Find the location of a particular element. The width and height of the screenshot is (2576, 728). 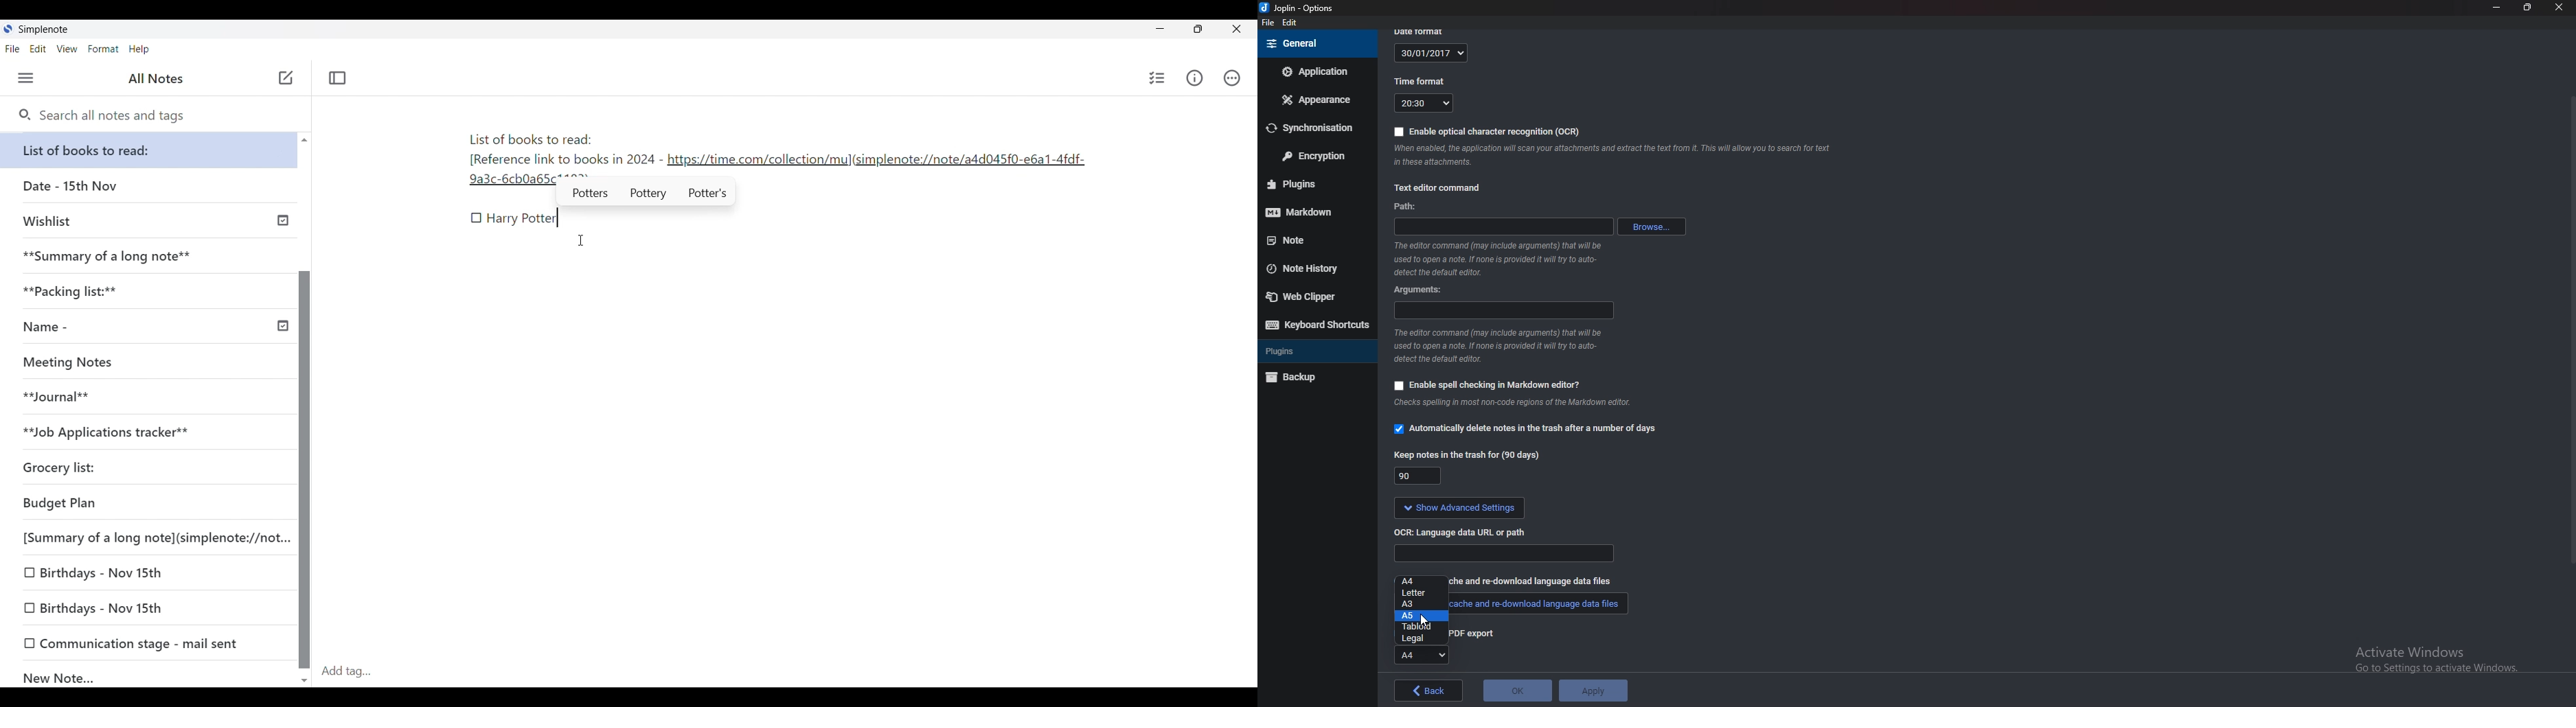

30/01/2017 is located at coordinates (1431, 54).